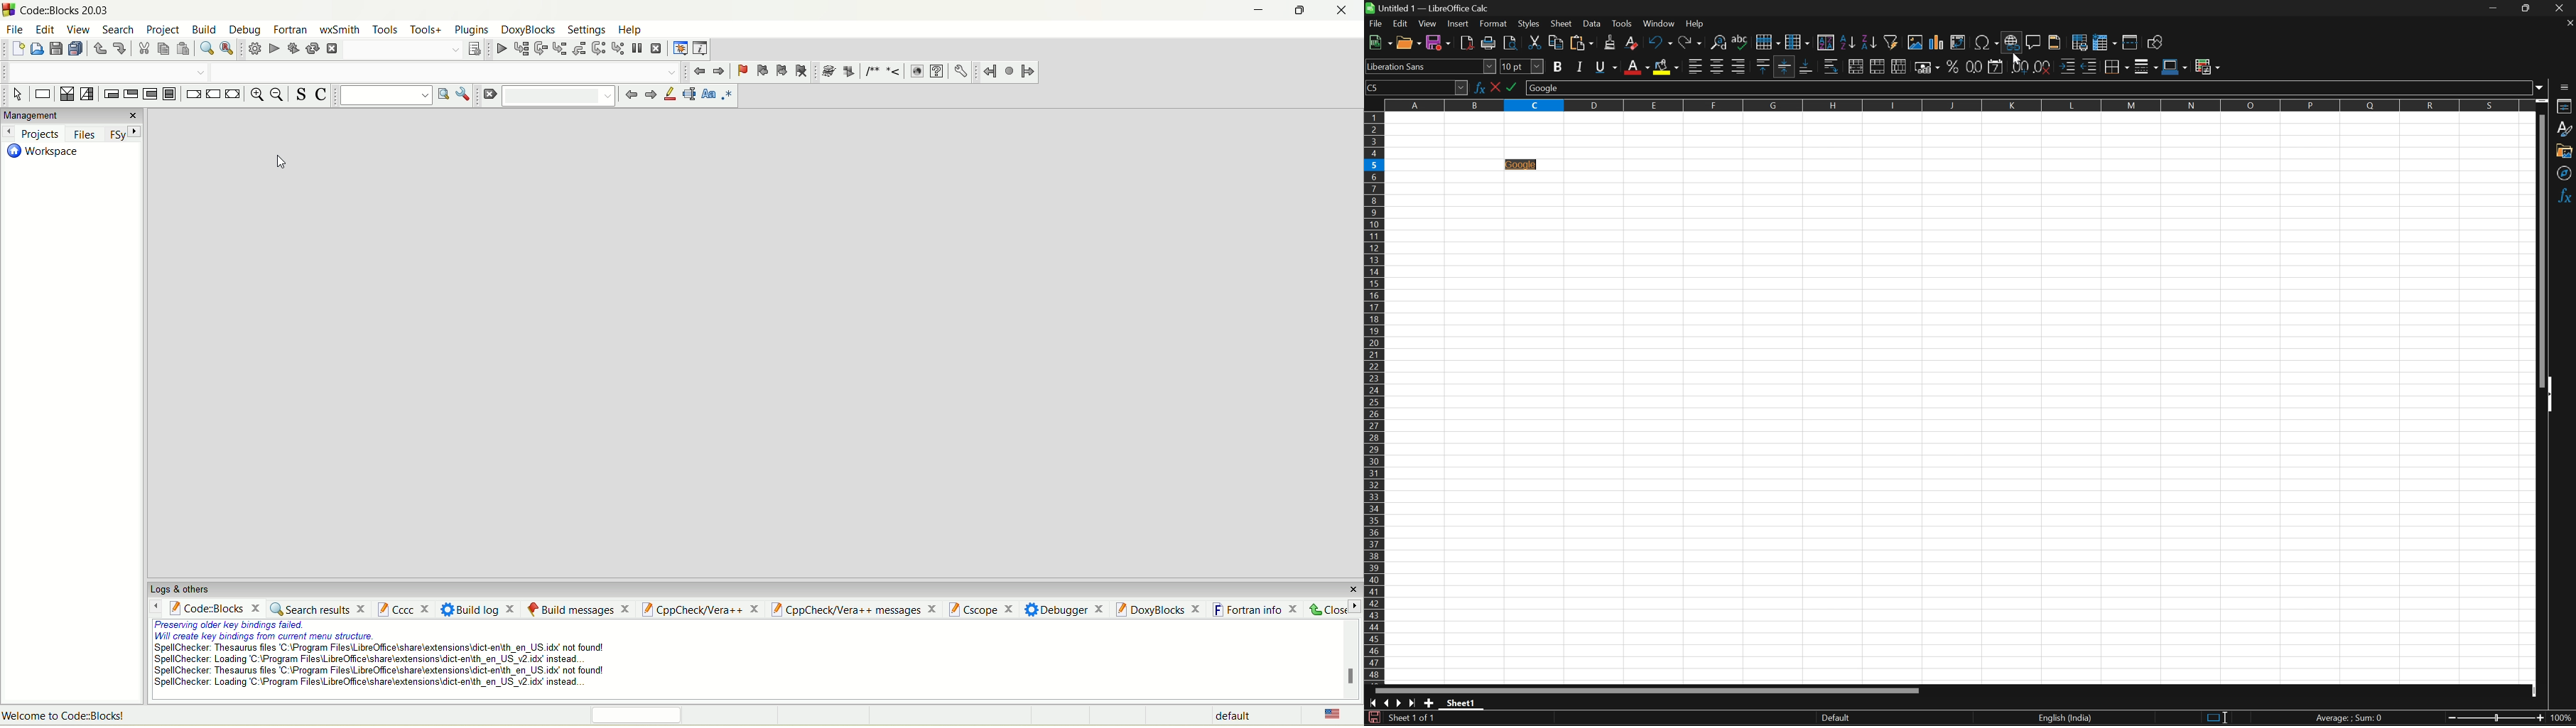  Describe the element at coordinates (204, 28) in the screenshot. I see `build` at that location.